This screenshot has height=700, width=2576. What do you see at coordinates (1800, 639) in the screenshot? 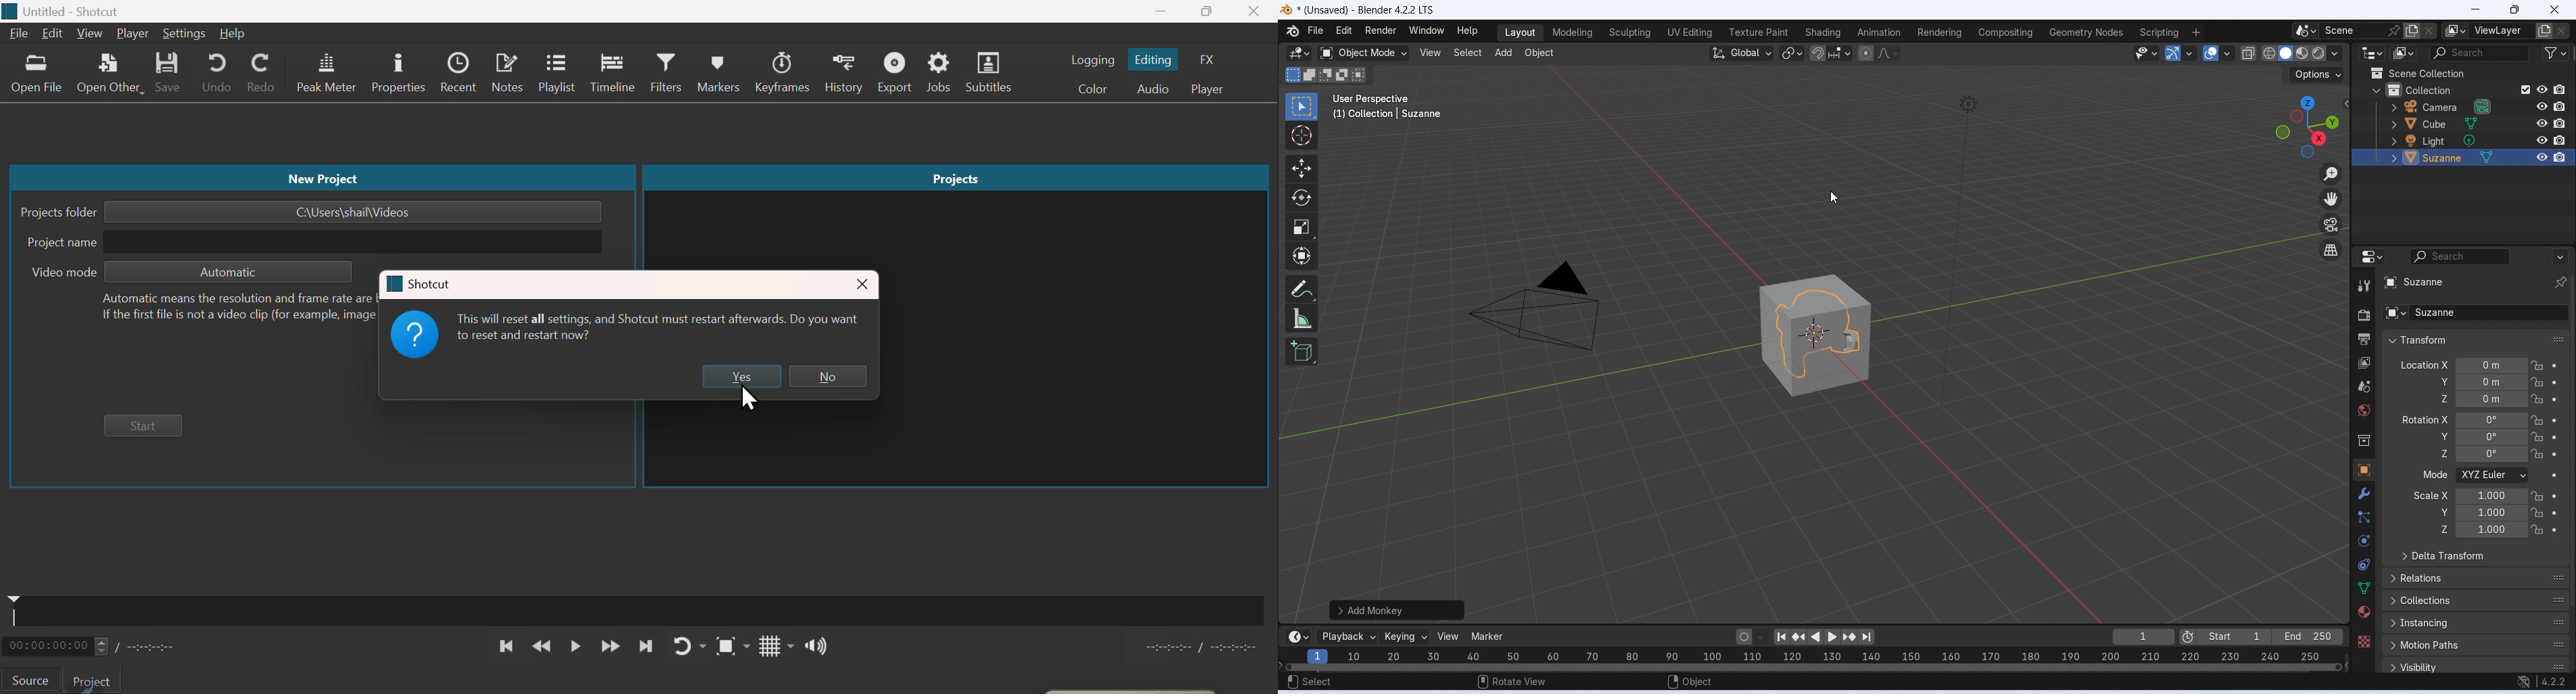
I see `jump to keyframe` at bounding box center [1800, 639].